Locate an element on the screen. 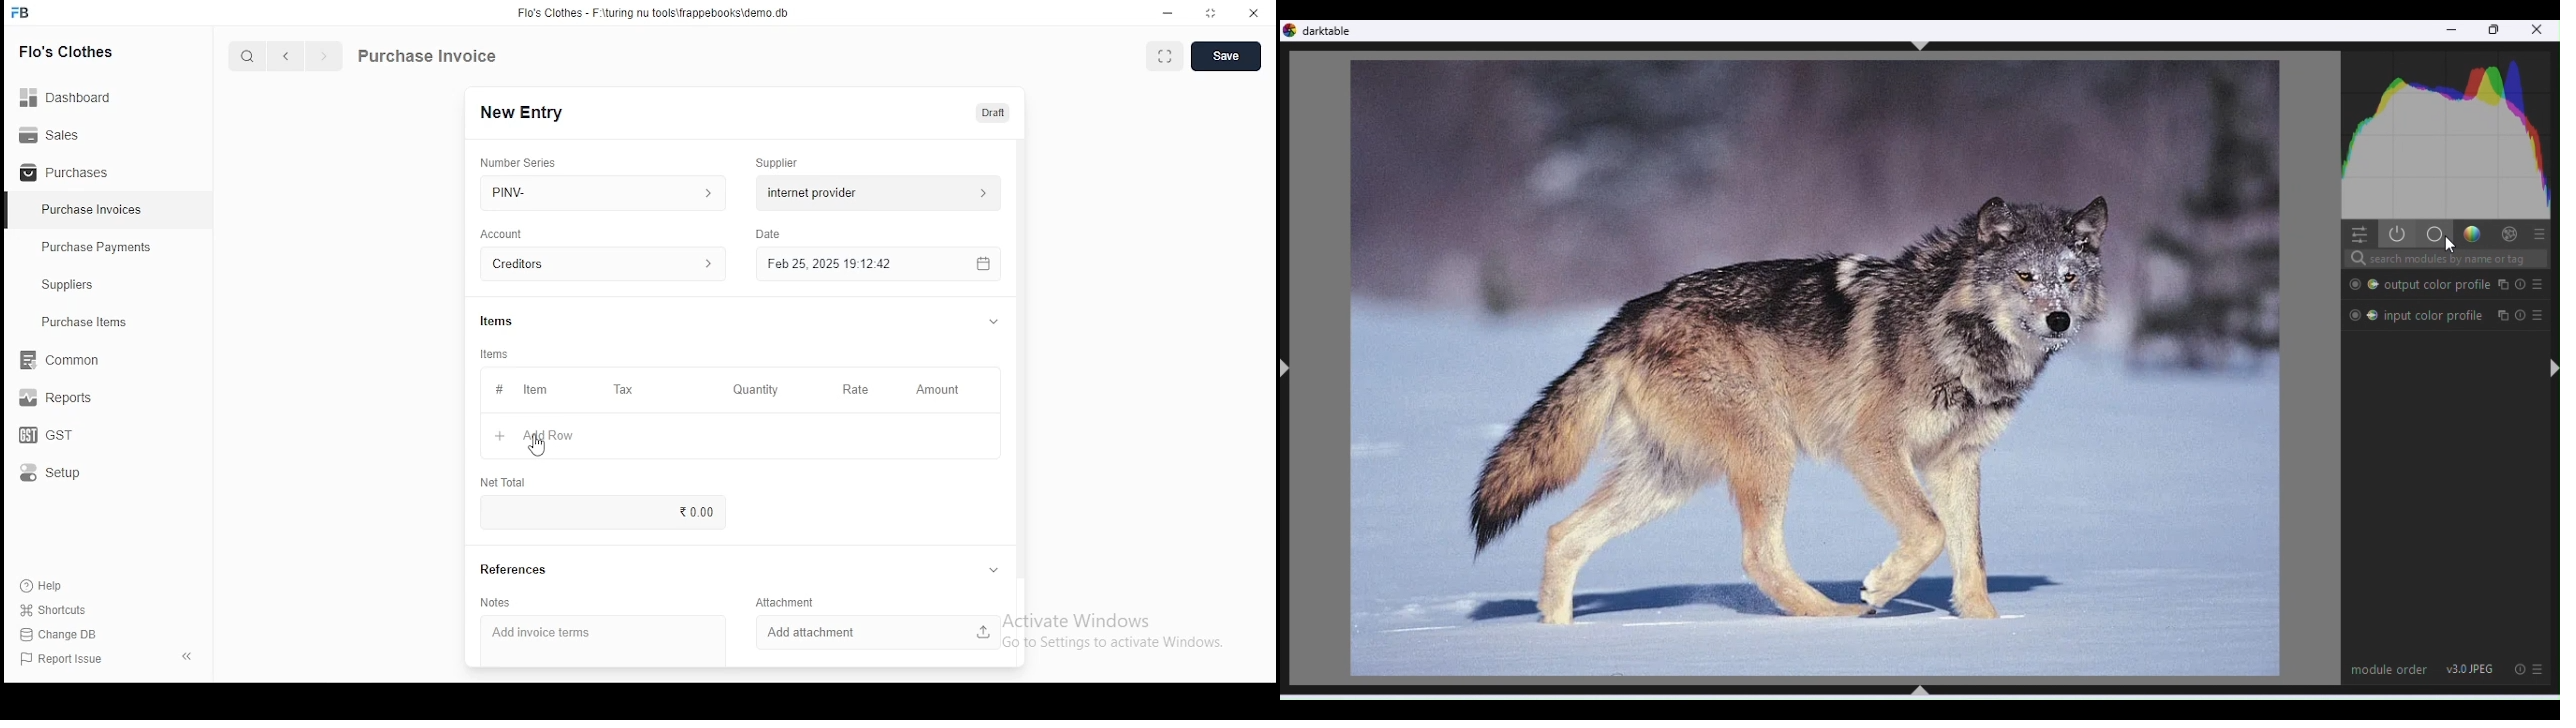 This screenshot has width=2576, height=728. next is located at coordinates (324, 58).